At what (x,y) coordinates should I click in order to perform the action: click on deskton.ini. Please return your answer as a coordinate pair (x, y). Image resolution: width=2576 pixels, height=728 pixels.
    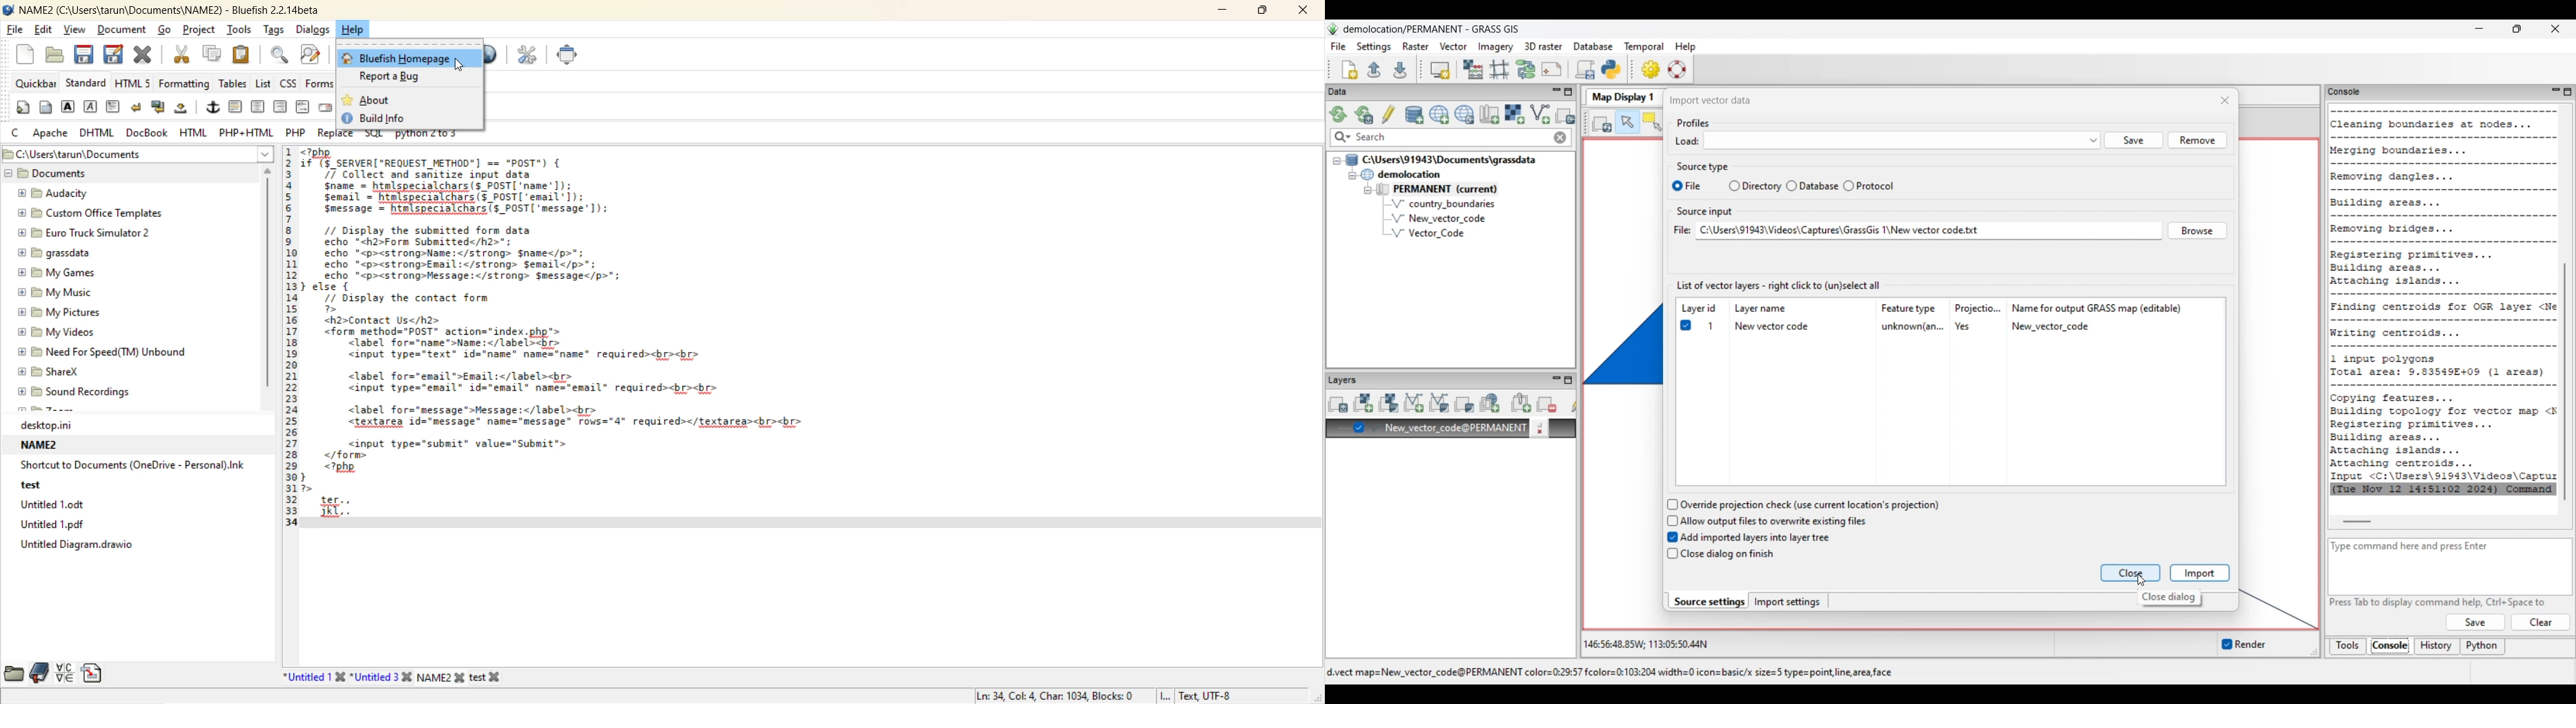
    Looking at the image, I should click on (37, 422).